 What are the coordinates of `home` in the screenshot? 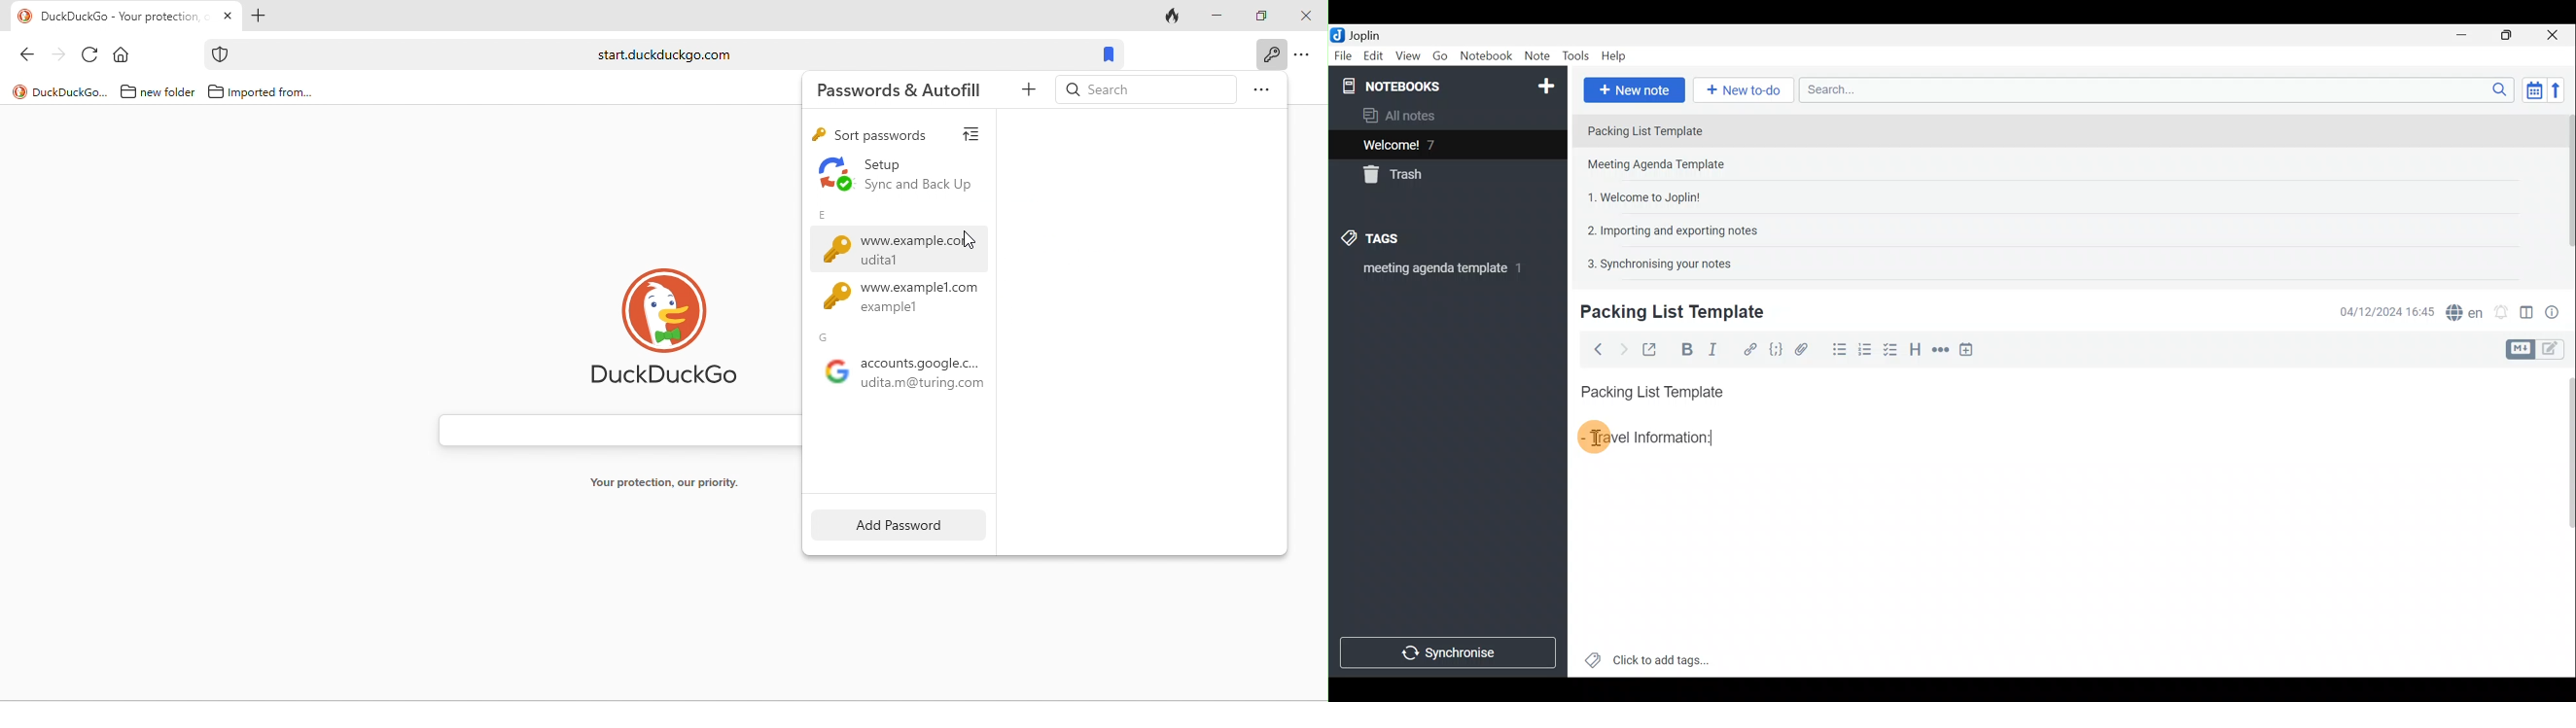 It's located at (124, 56).